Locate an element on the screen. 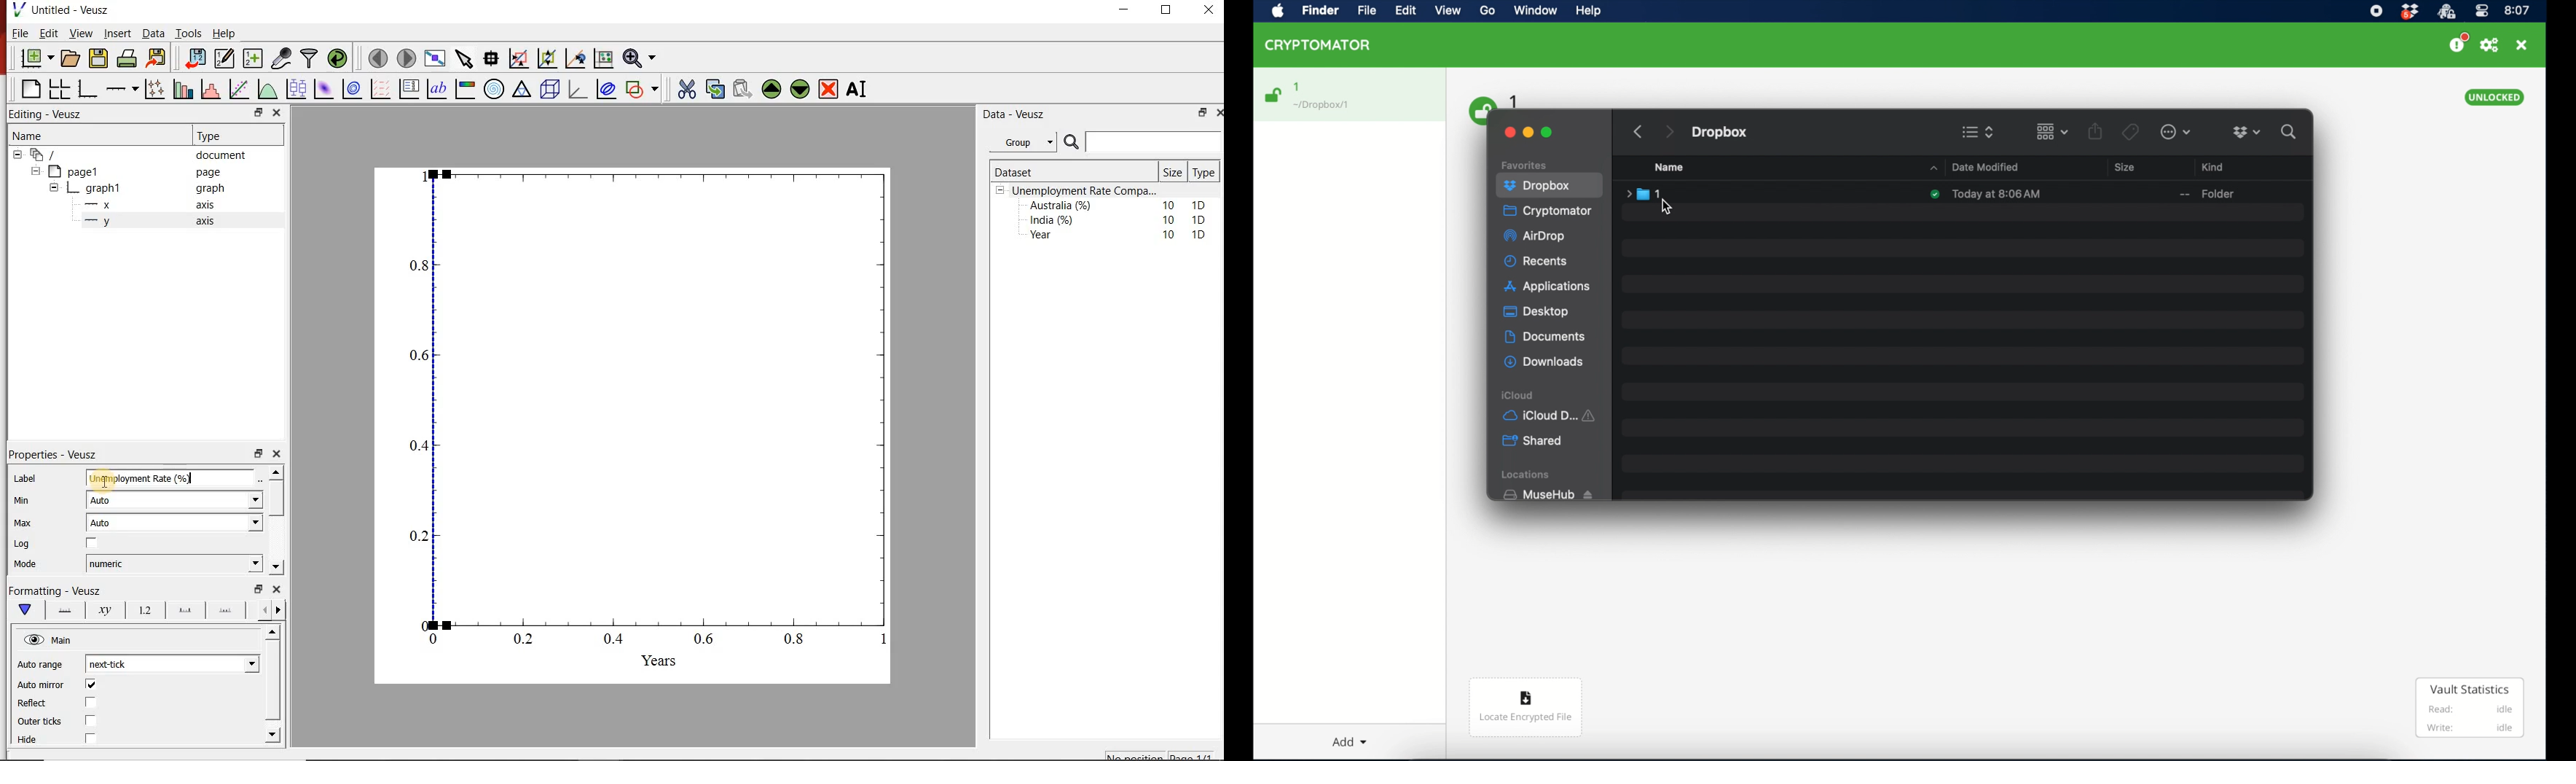 The image size is (2576, 784). Auto is located at coordinates (176, 523).